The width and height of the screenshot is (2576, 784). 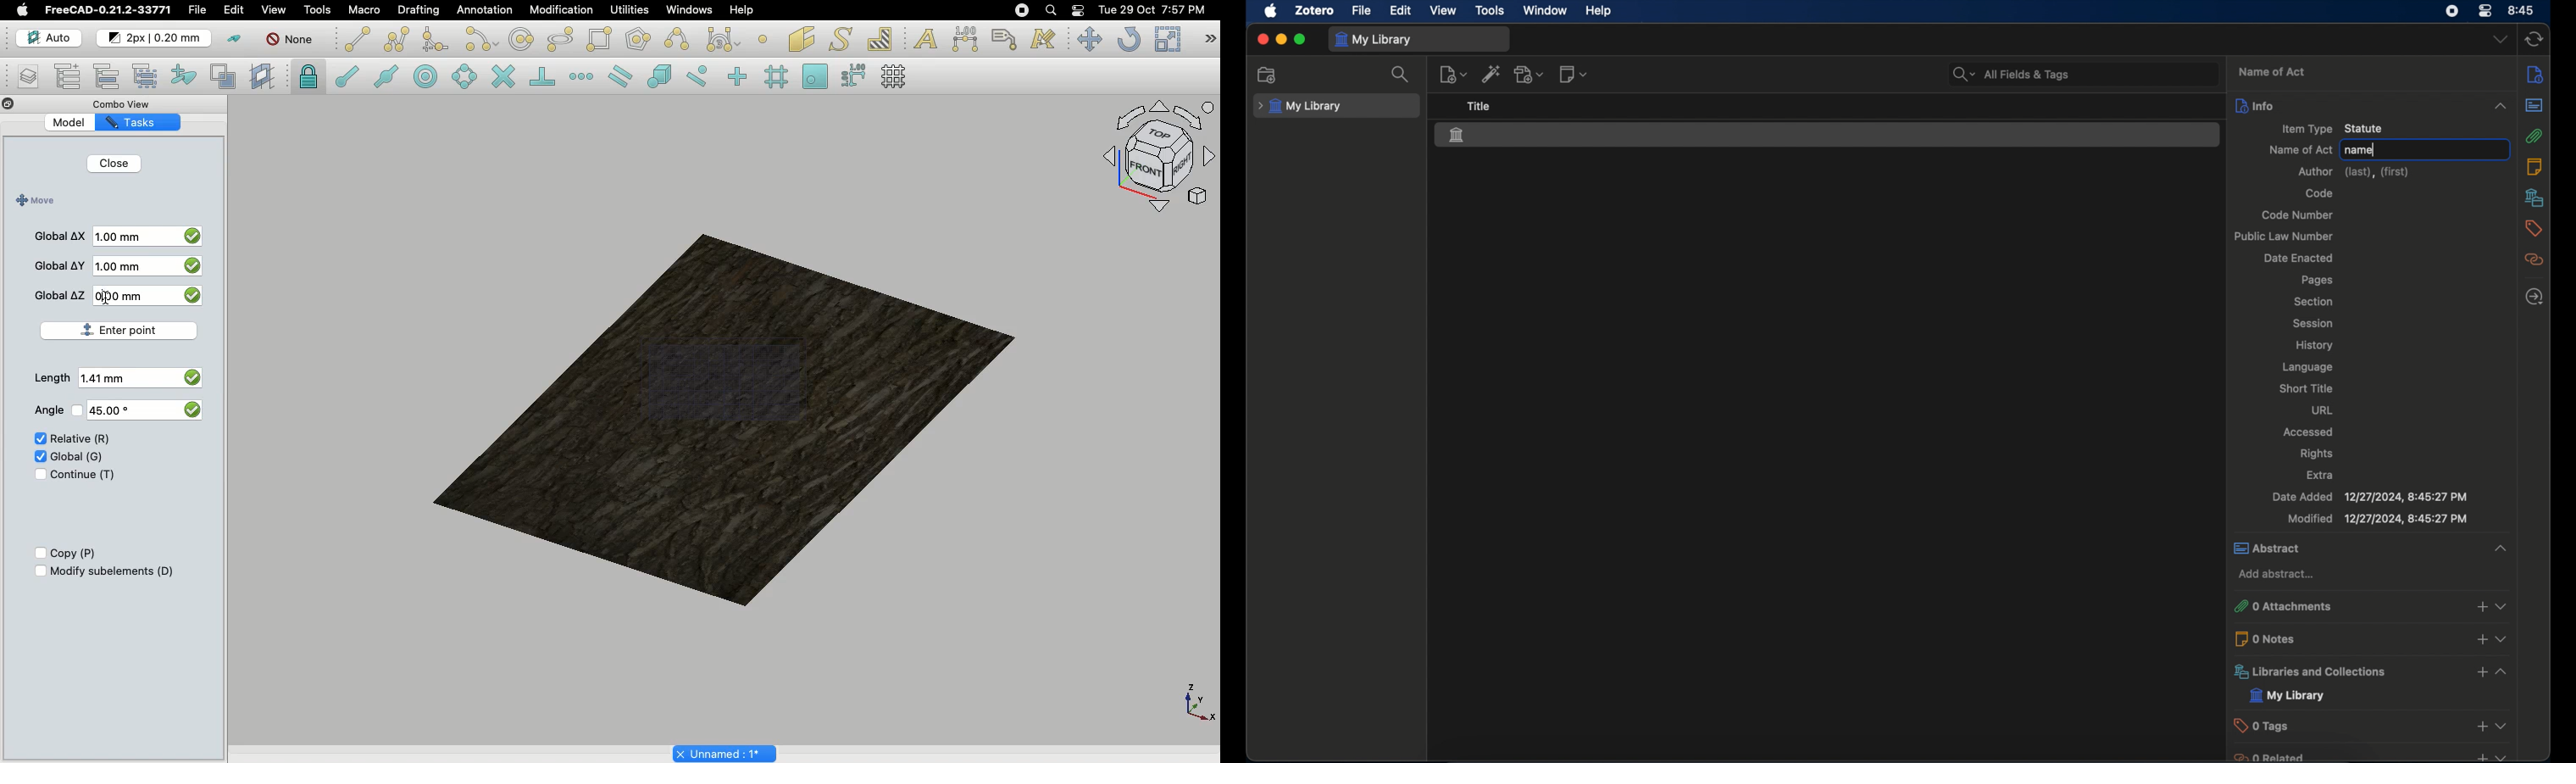 What do you see at coordinates (52, 378) in the screenshot?
I see `Length` at bounding box center [52, 378].